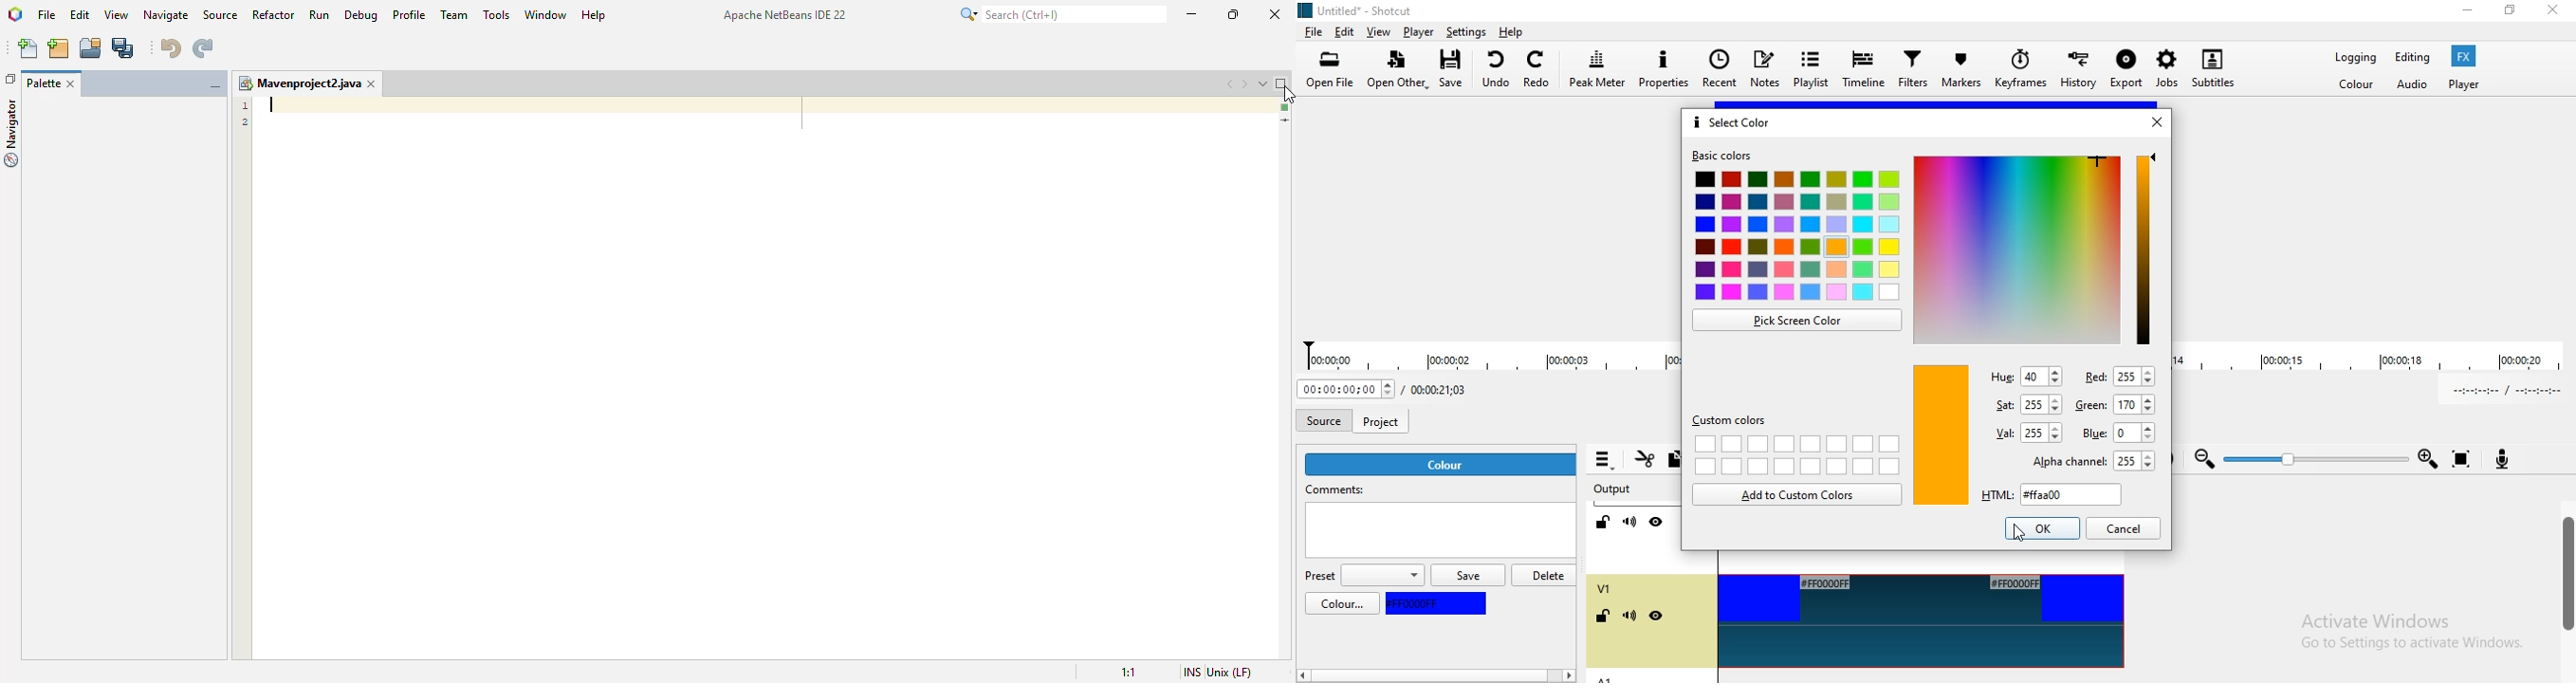 The height and width of the screenshot is (700, 2576). Describe the element at coordinates (1457, 69) in the screenshot. I see `Save` at that location.